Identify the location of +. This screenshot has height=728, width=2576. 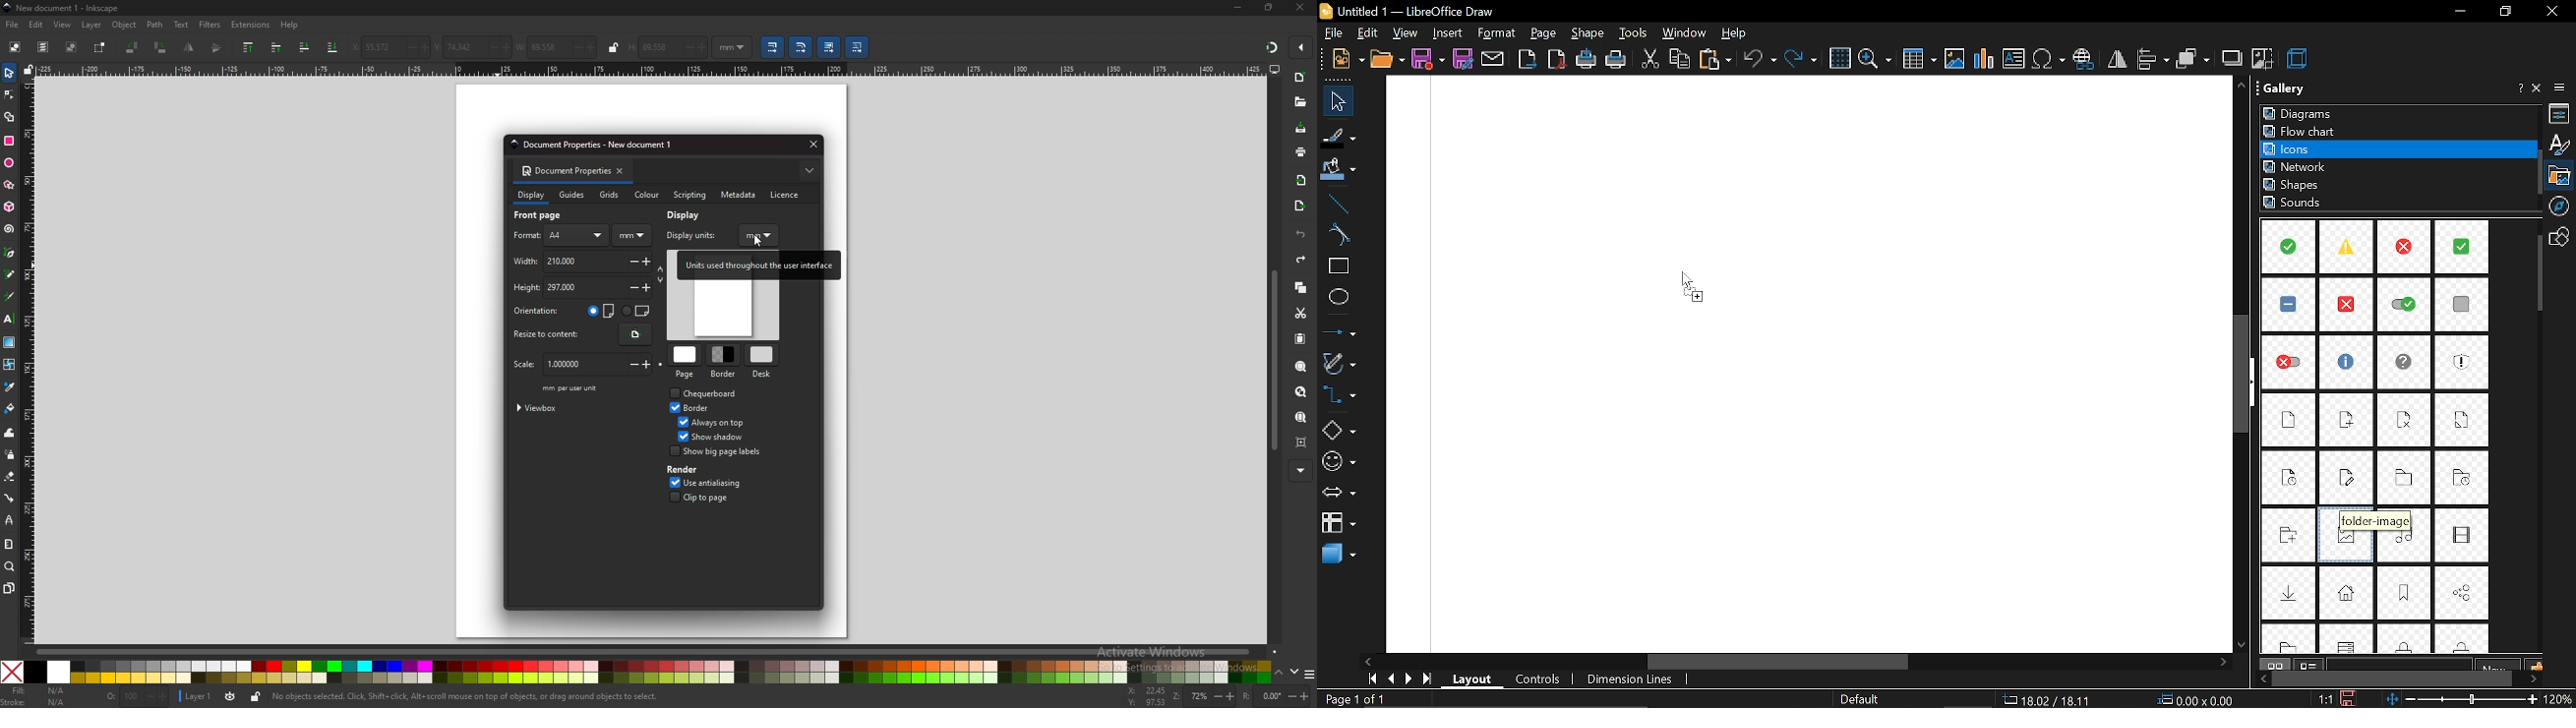
(593, 49).